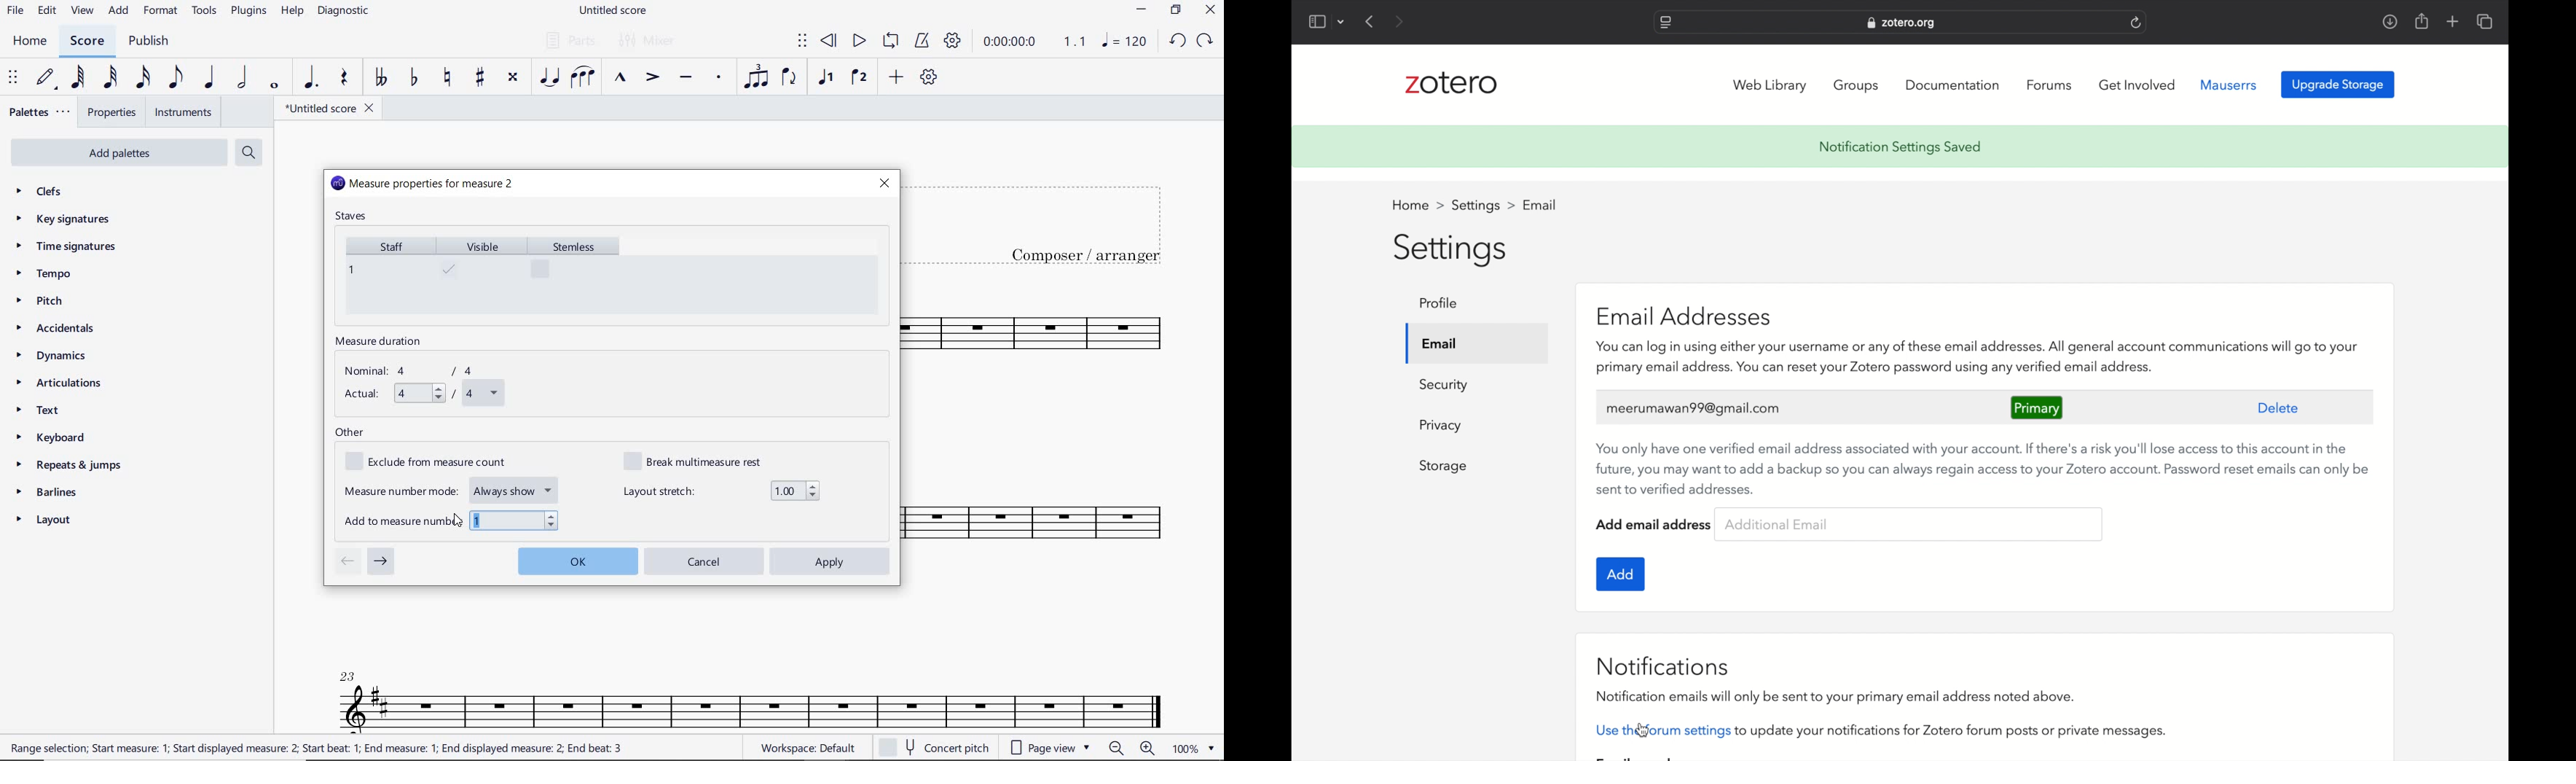  Describe the element at coordinates (2037, 406) in the screenshot. I see `primary` at that location.